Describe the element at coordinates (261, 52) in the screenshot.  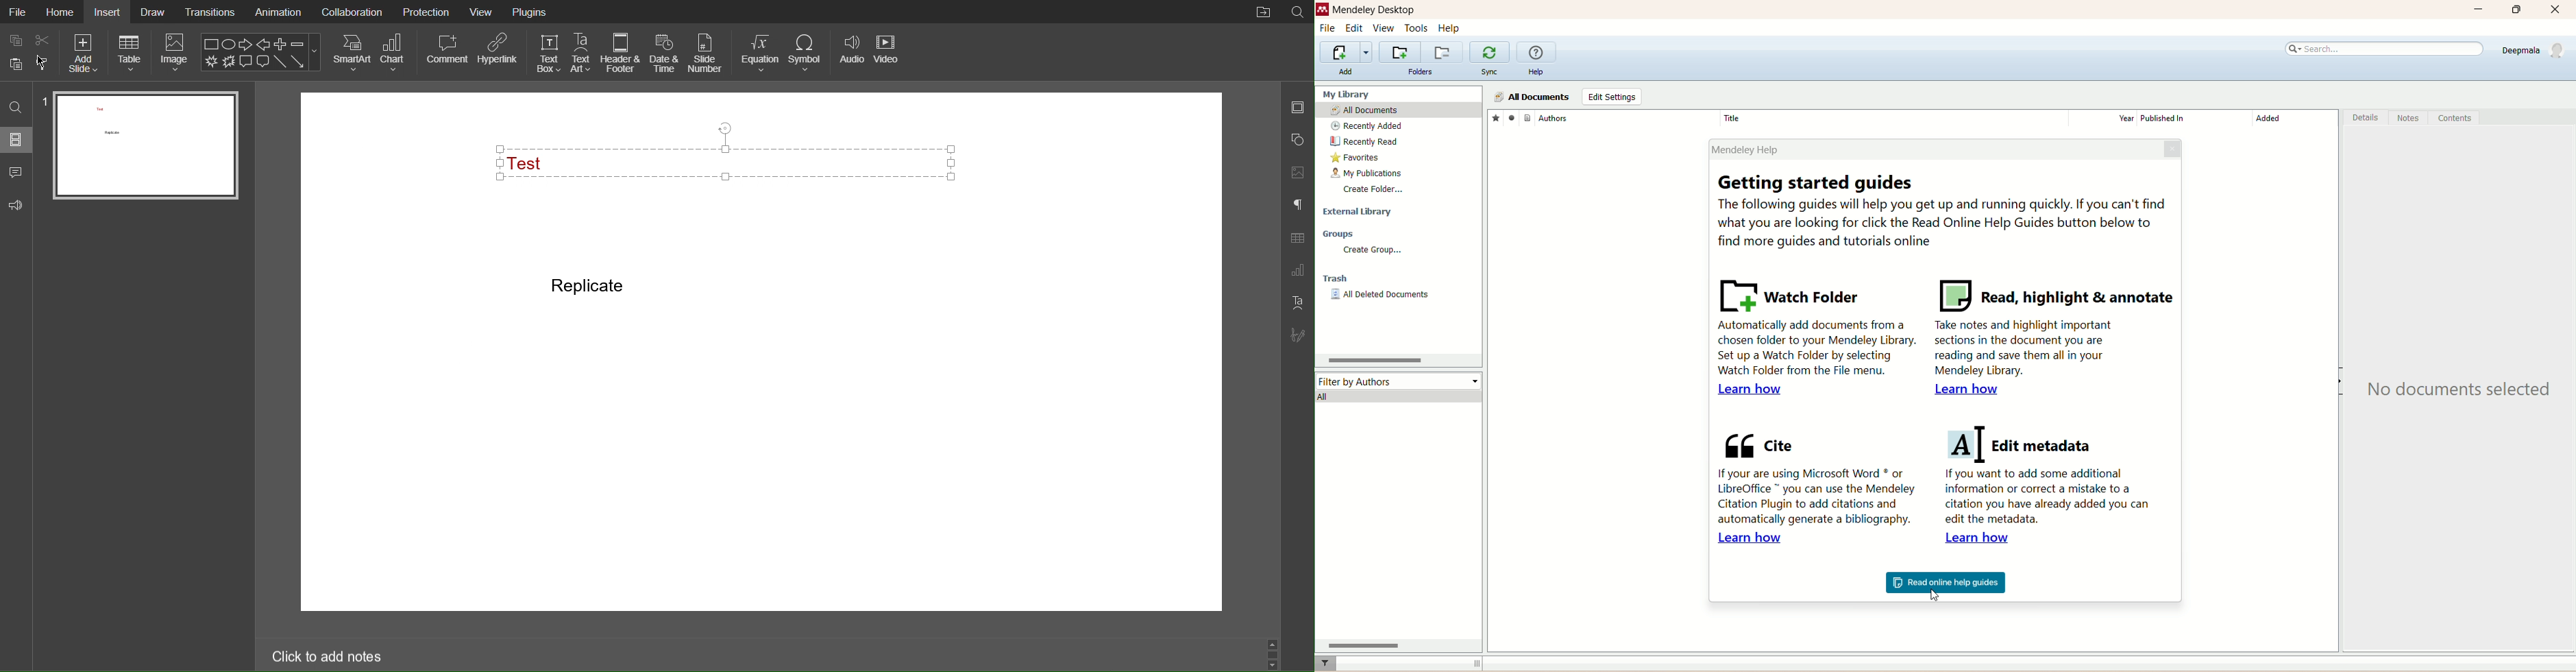
I see `Shape Menu` at that location.